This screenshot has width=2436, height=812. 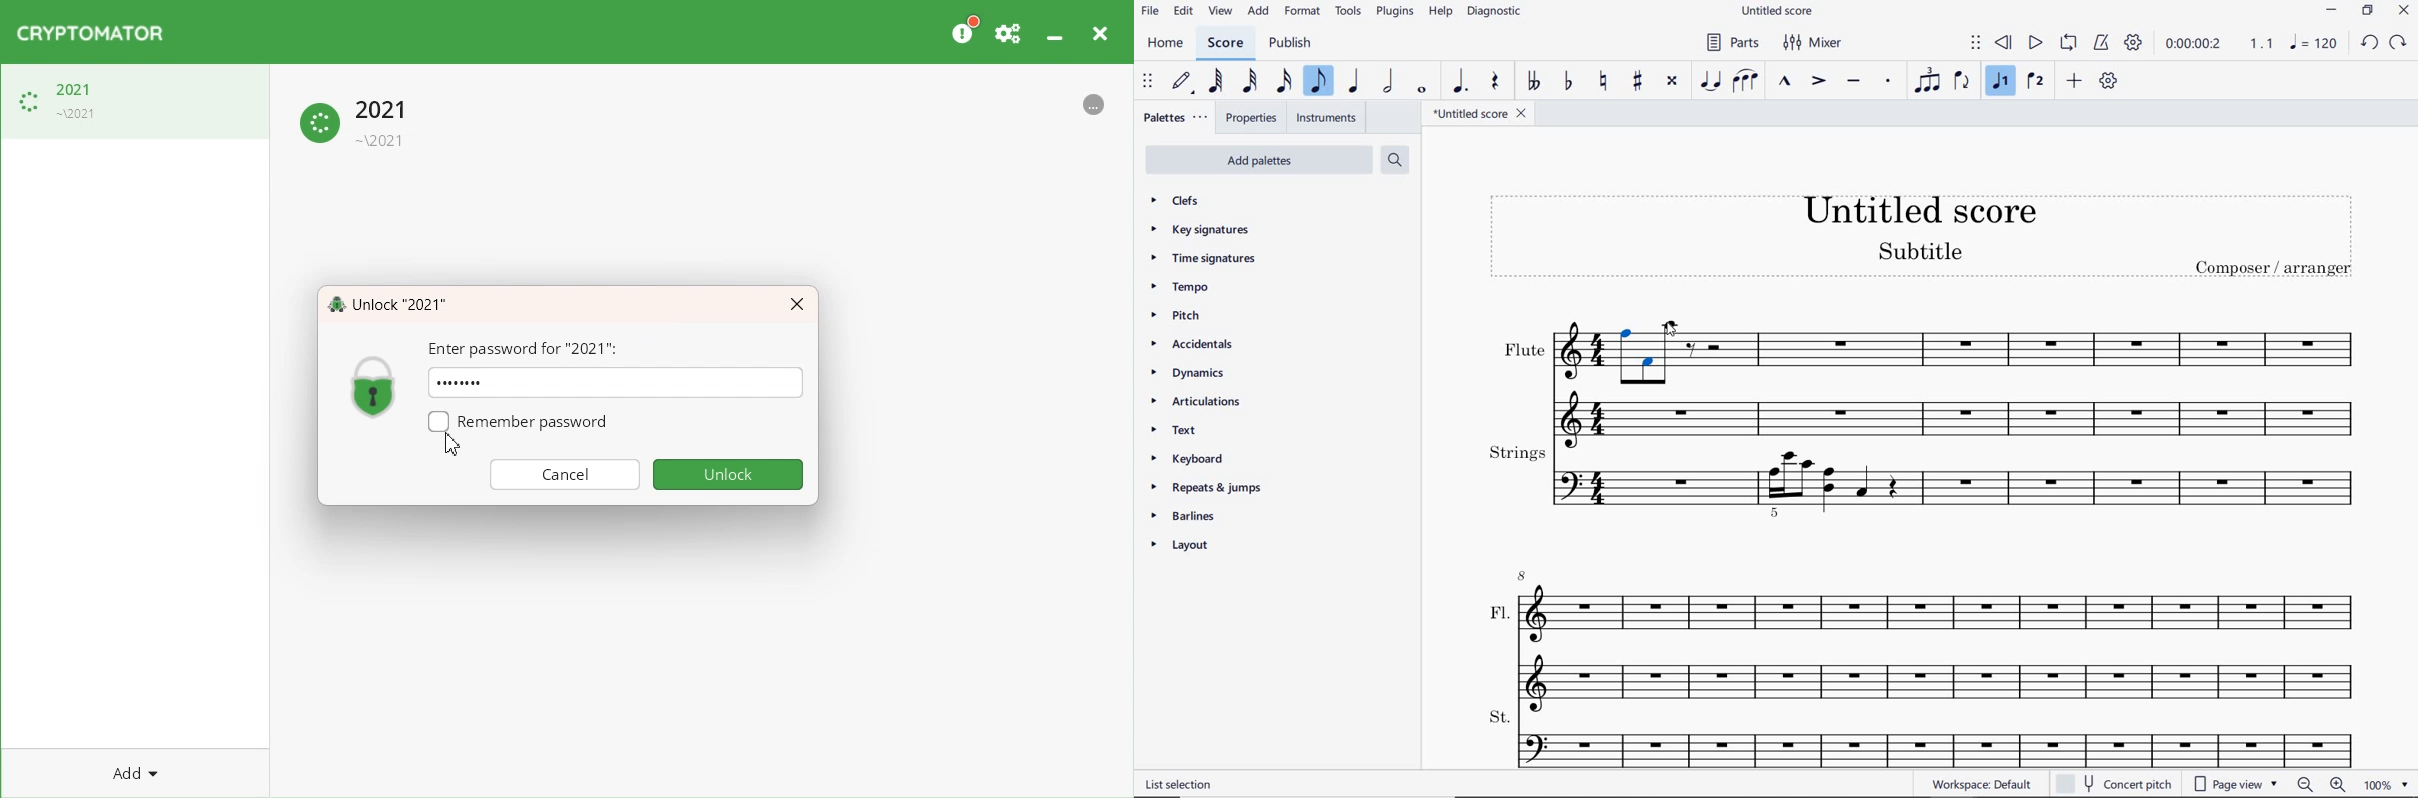 What do you see at coordinates (1818, 82) in the screenshot?
I see `ACCENT` at bounding box center [1818, 82].